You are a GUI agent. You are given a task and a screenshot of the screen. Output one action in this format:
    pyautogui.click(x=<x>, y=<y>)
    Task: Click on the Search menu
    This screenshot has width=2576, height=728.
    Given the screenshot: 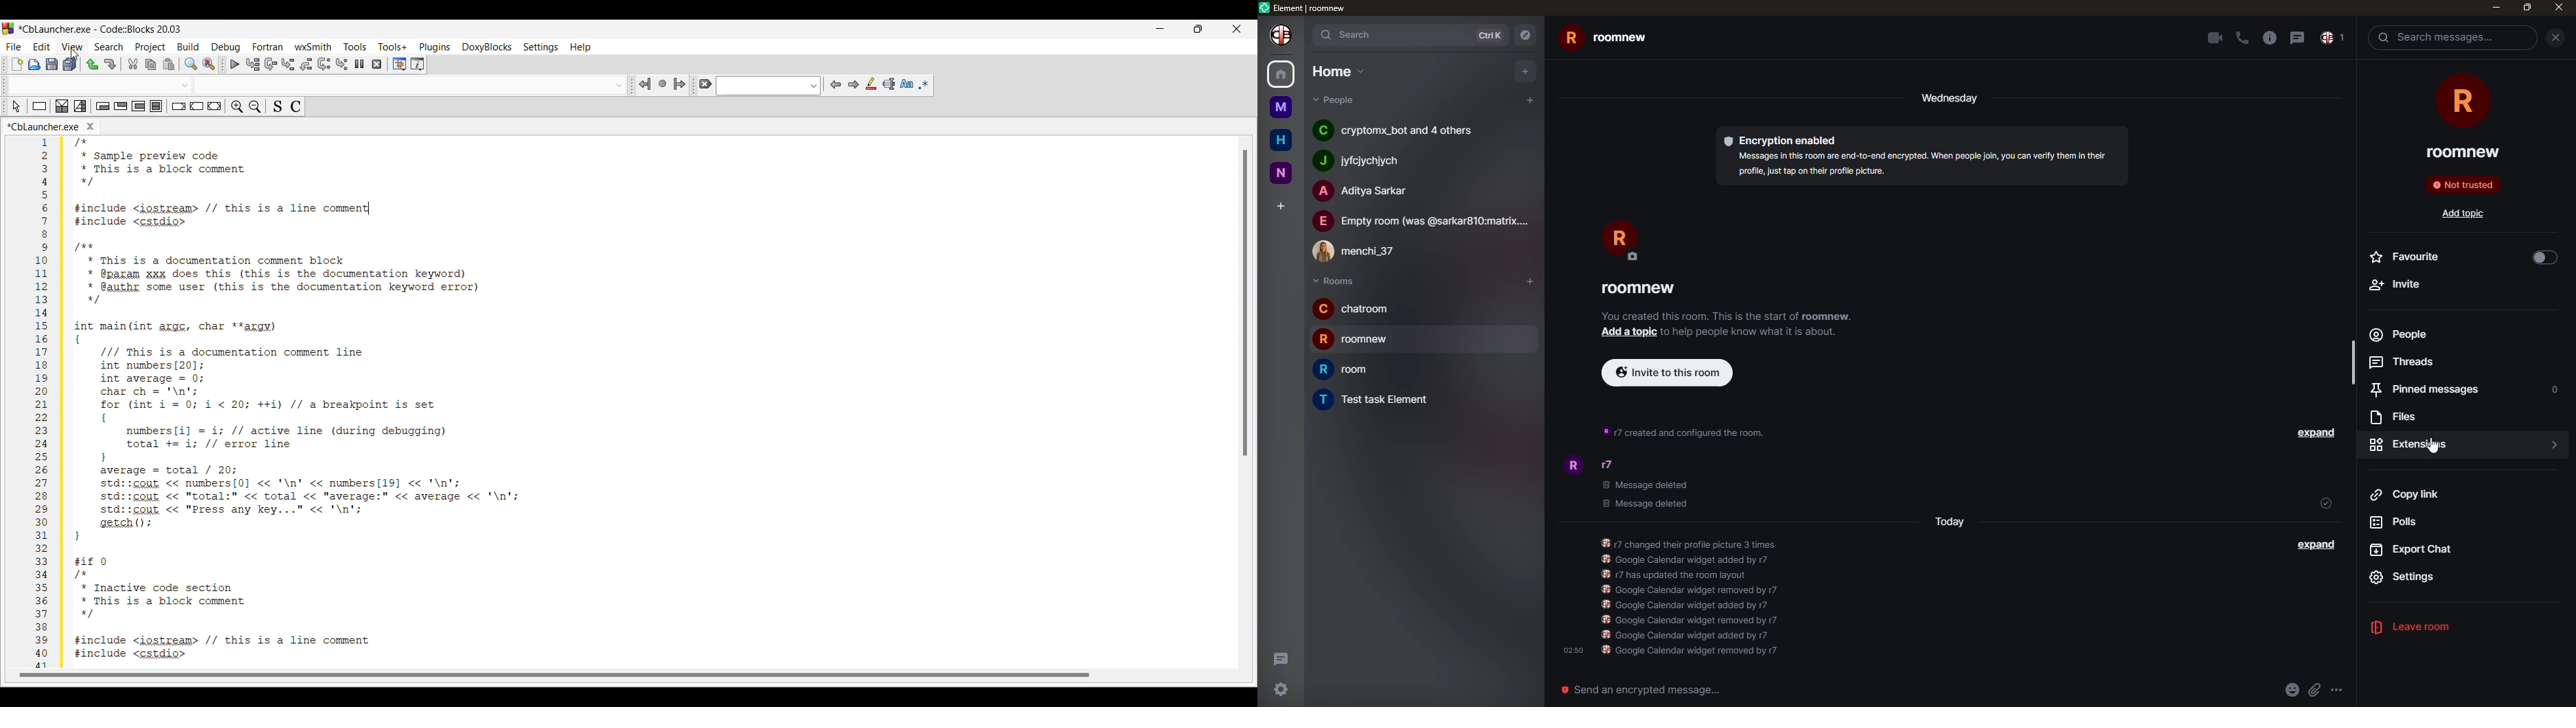 What is the action you would take?
    pyautogui.click(x=109, y=47)
    